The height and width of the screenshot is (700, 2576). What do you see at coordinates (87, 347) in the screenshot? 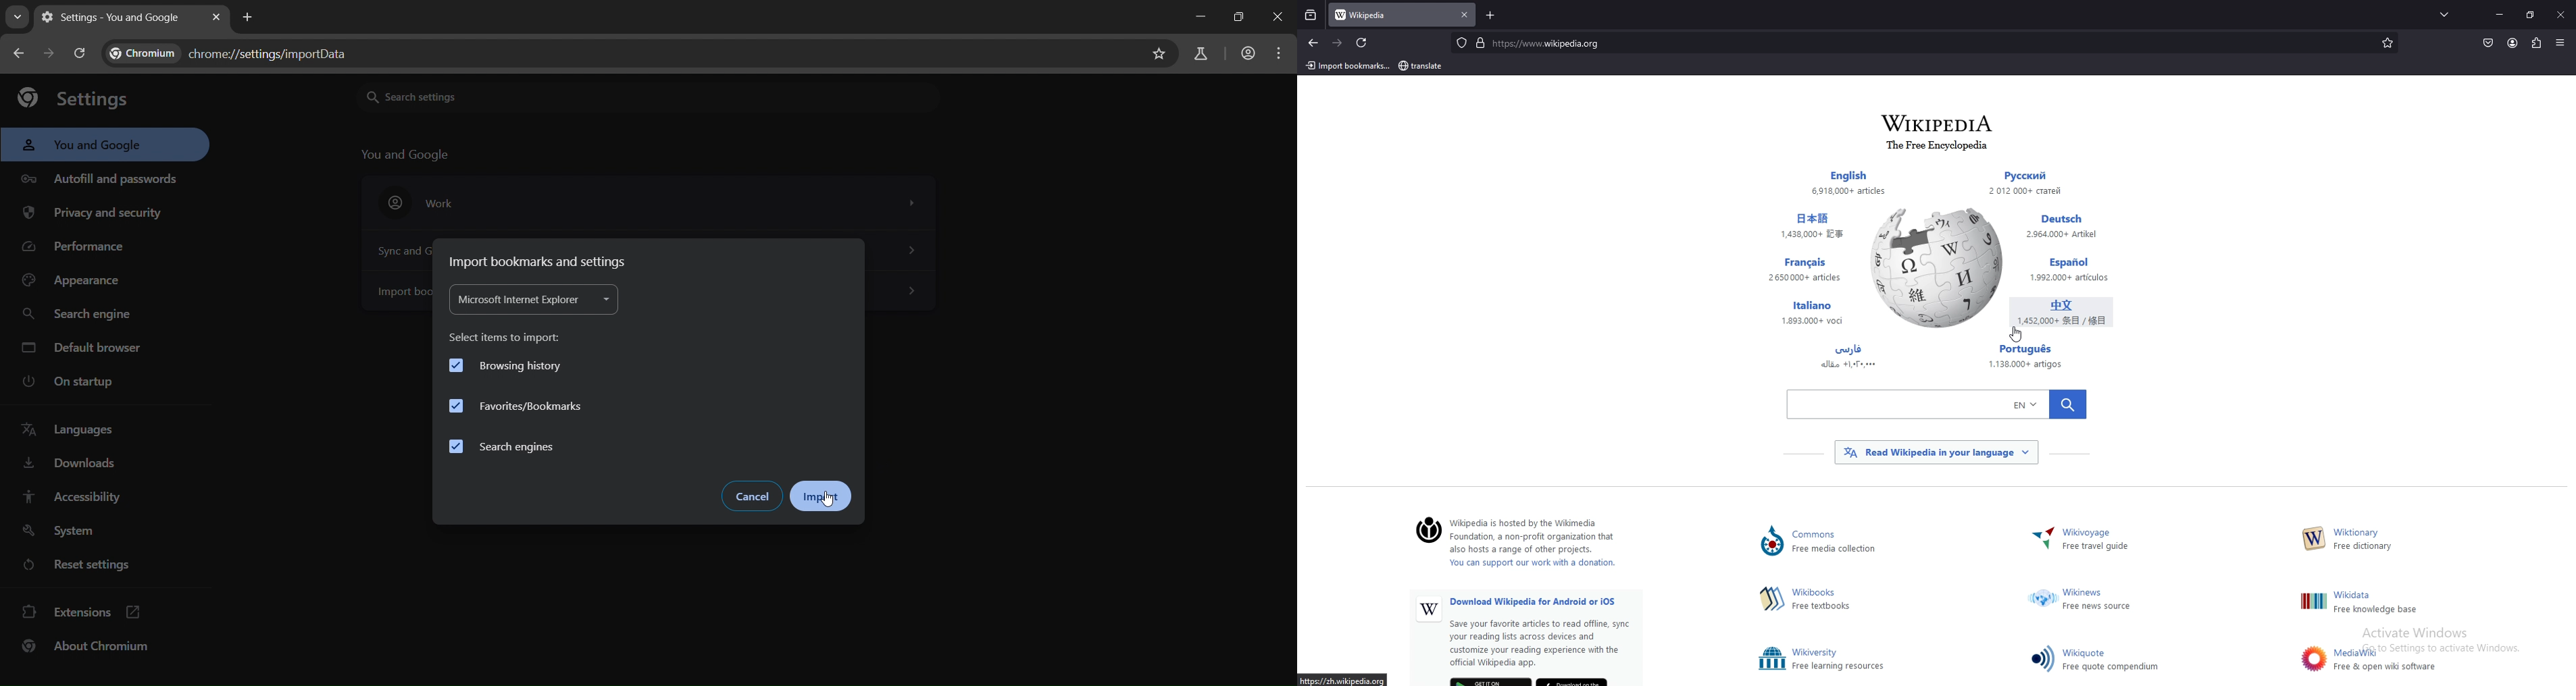
I see `default browser` at bounding box center [87, 347].